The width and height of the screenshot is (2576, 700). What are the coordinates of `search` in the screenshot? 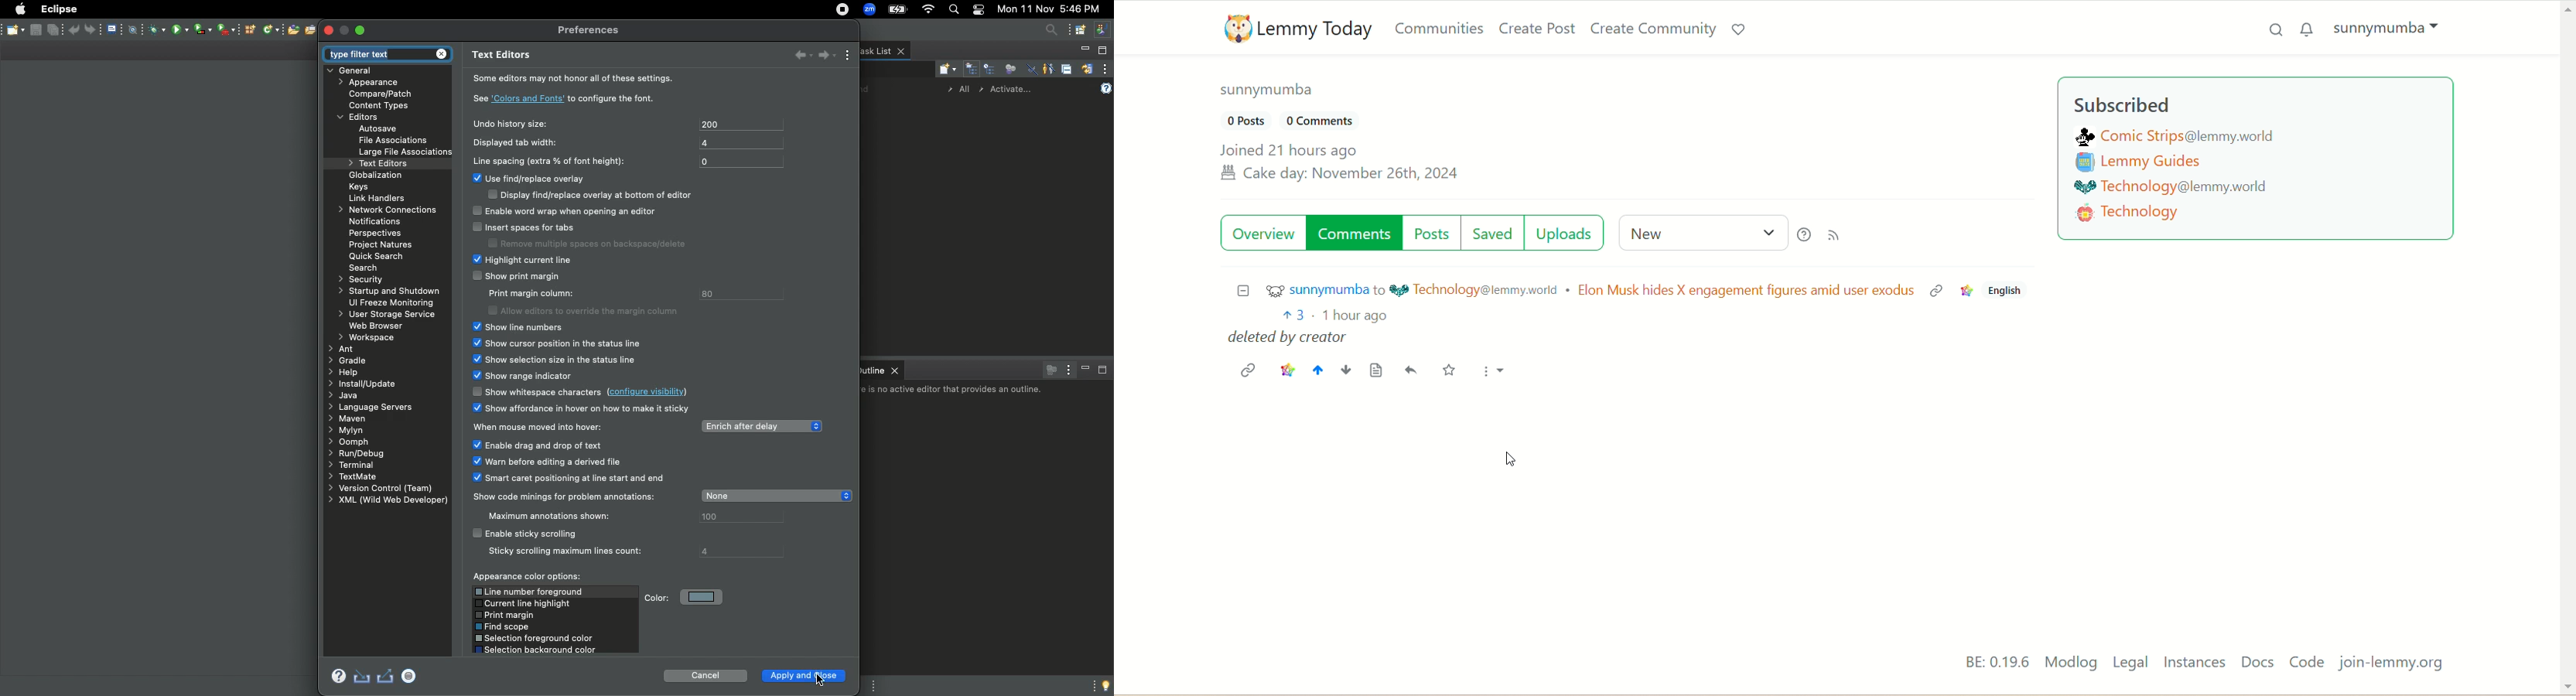 It's located at (2269, 34).